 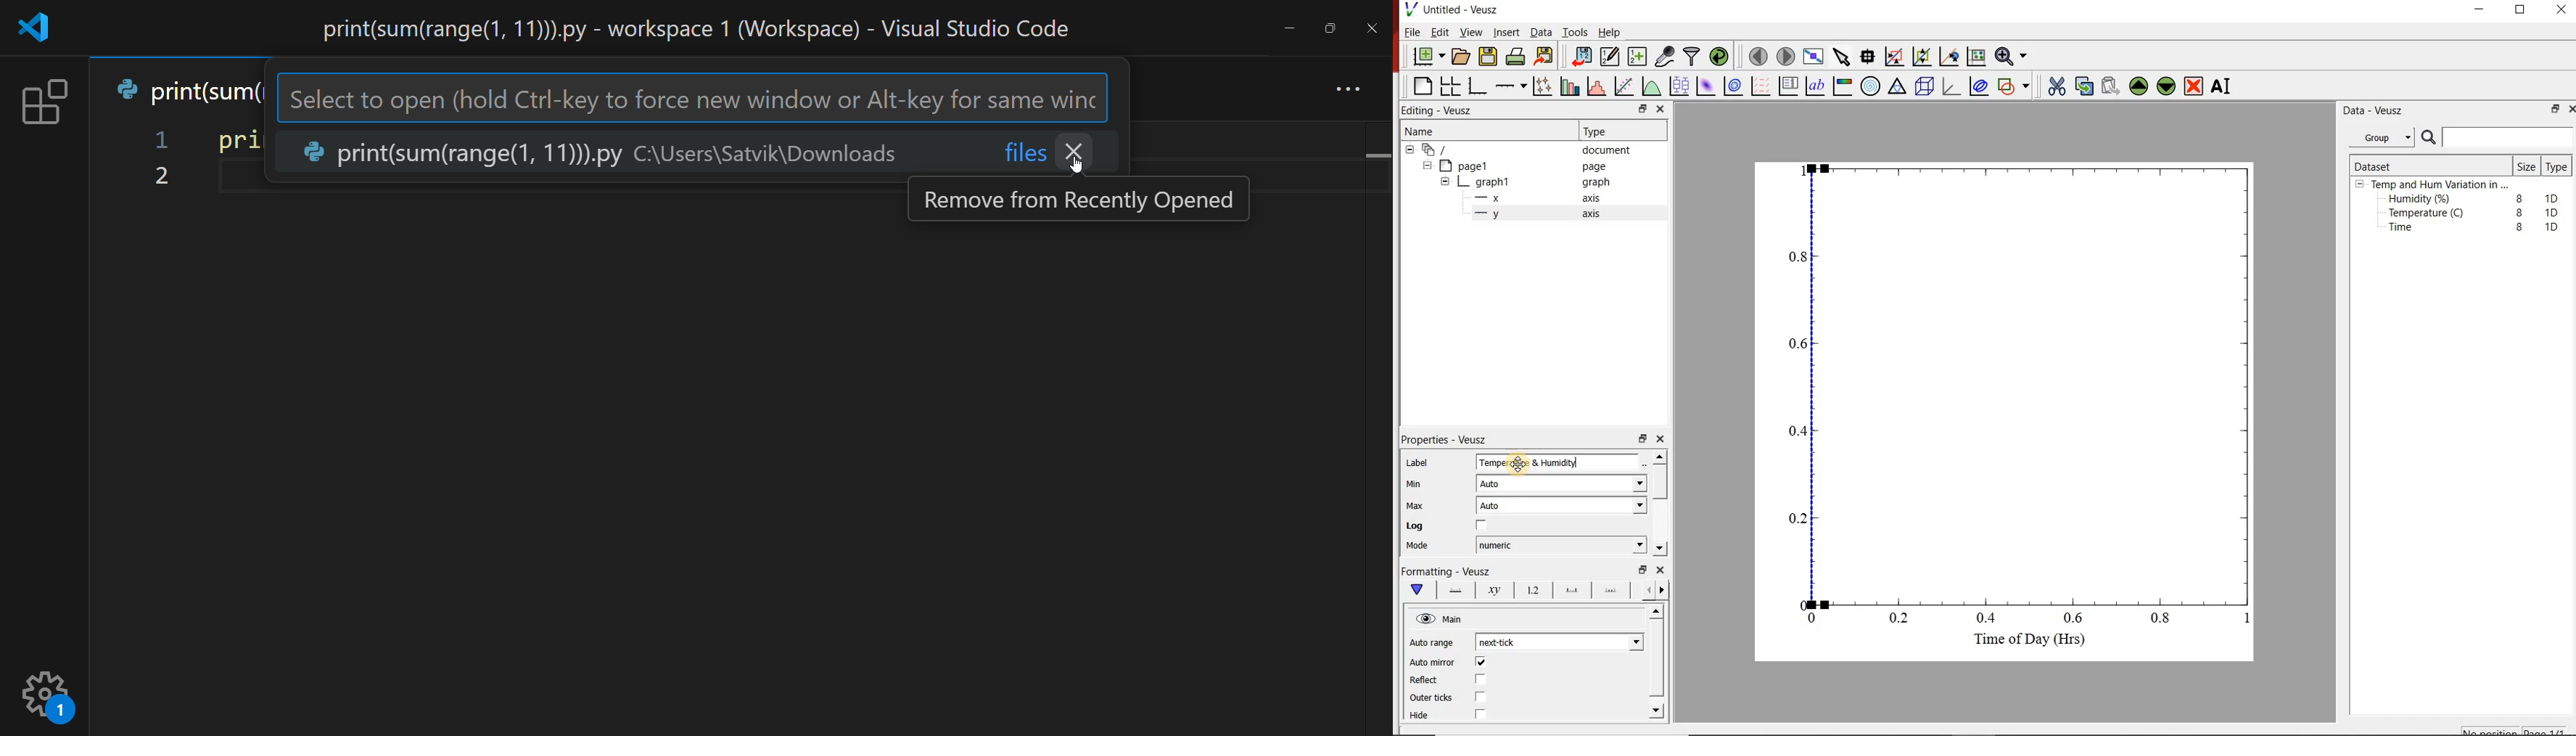 What do you see at coordinates (1449, 572) in the screenshot?
I see `Formatting - Veusz` at bounding box center [1449, 572].